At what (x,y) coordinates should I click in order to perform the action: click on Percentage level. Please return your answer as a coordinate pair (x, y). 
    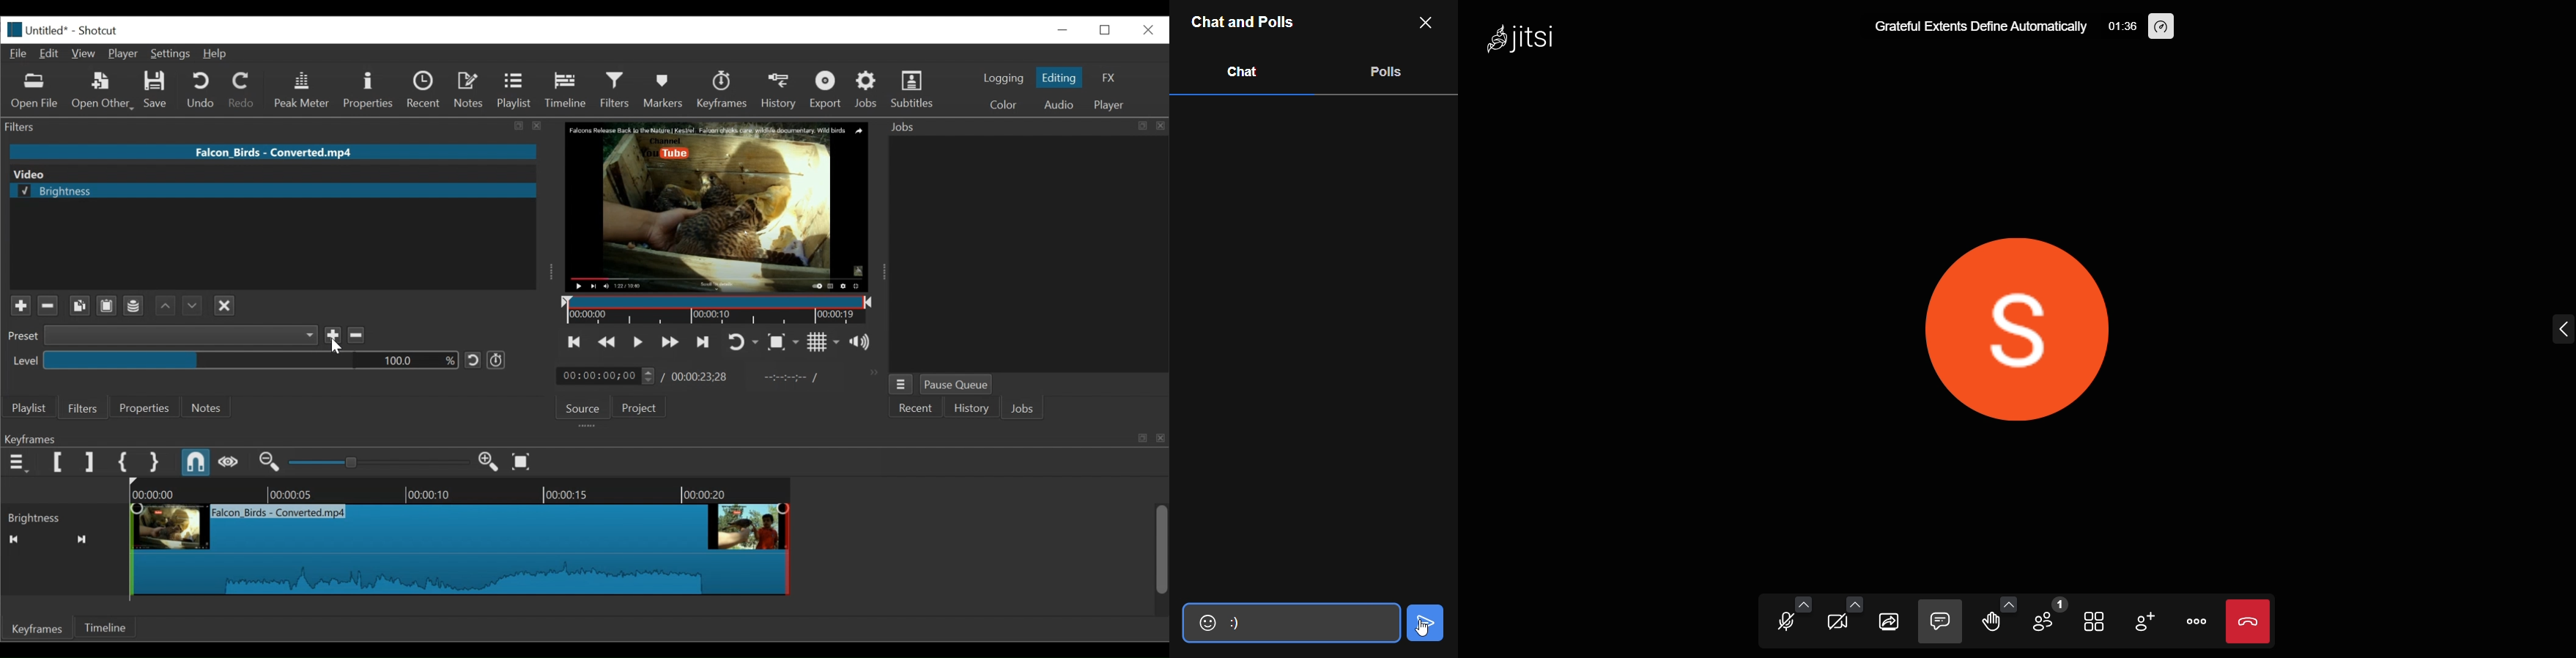
    Looking at the image, I should click on (250, 359).